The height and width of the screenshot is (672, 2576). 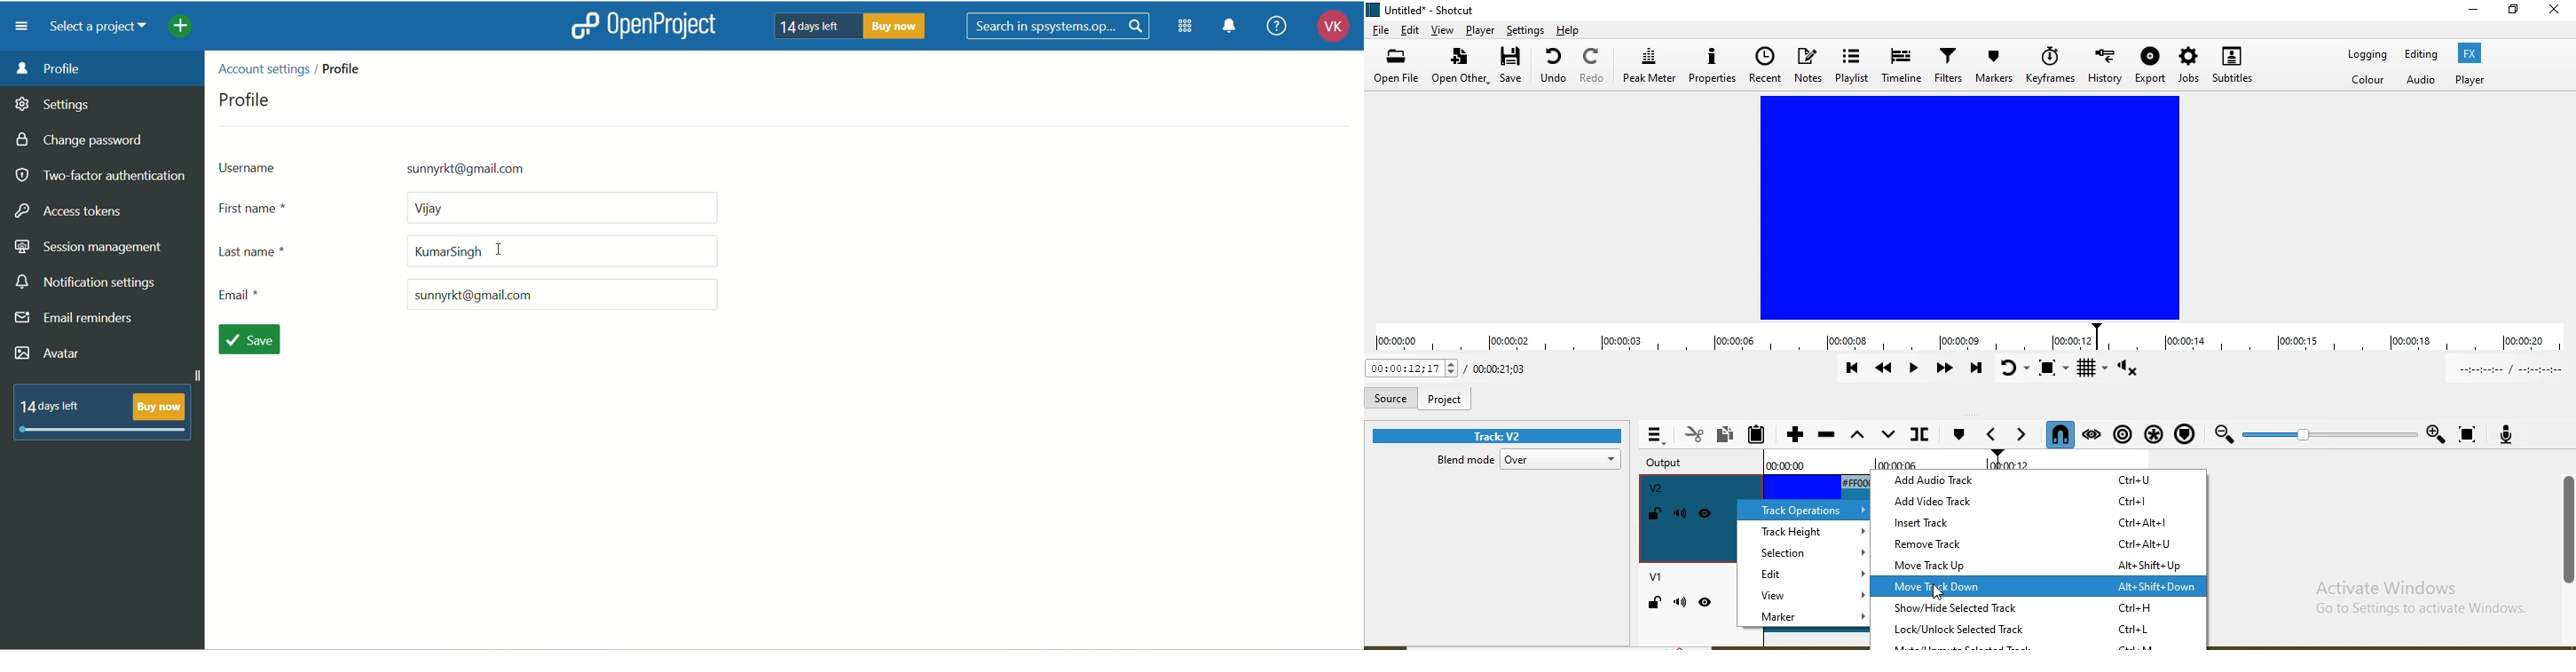 I want to click on Audio, so click(x=2420, y=78).